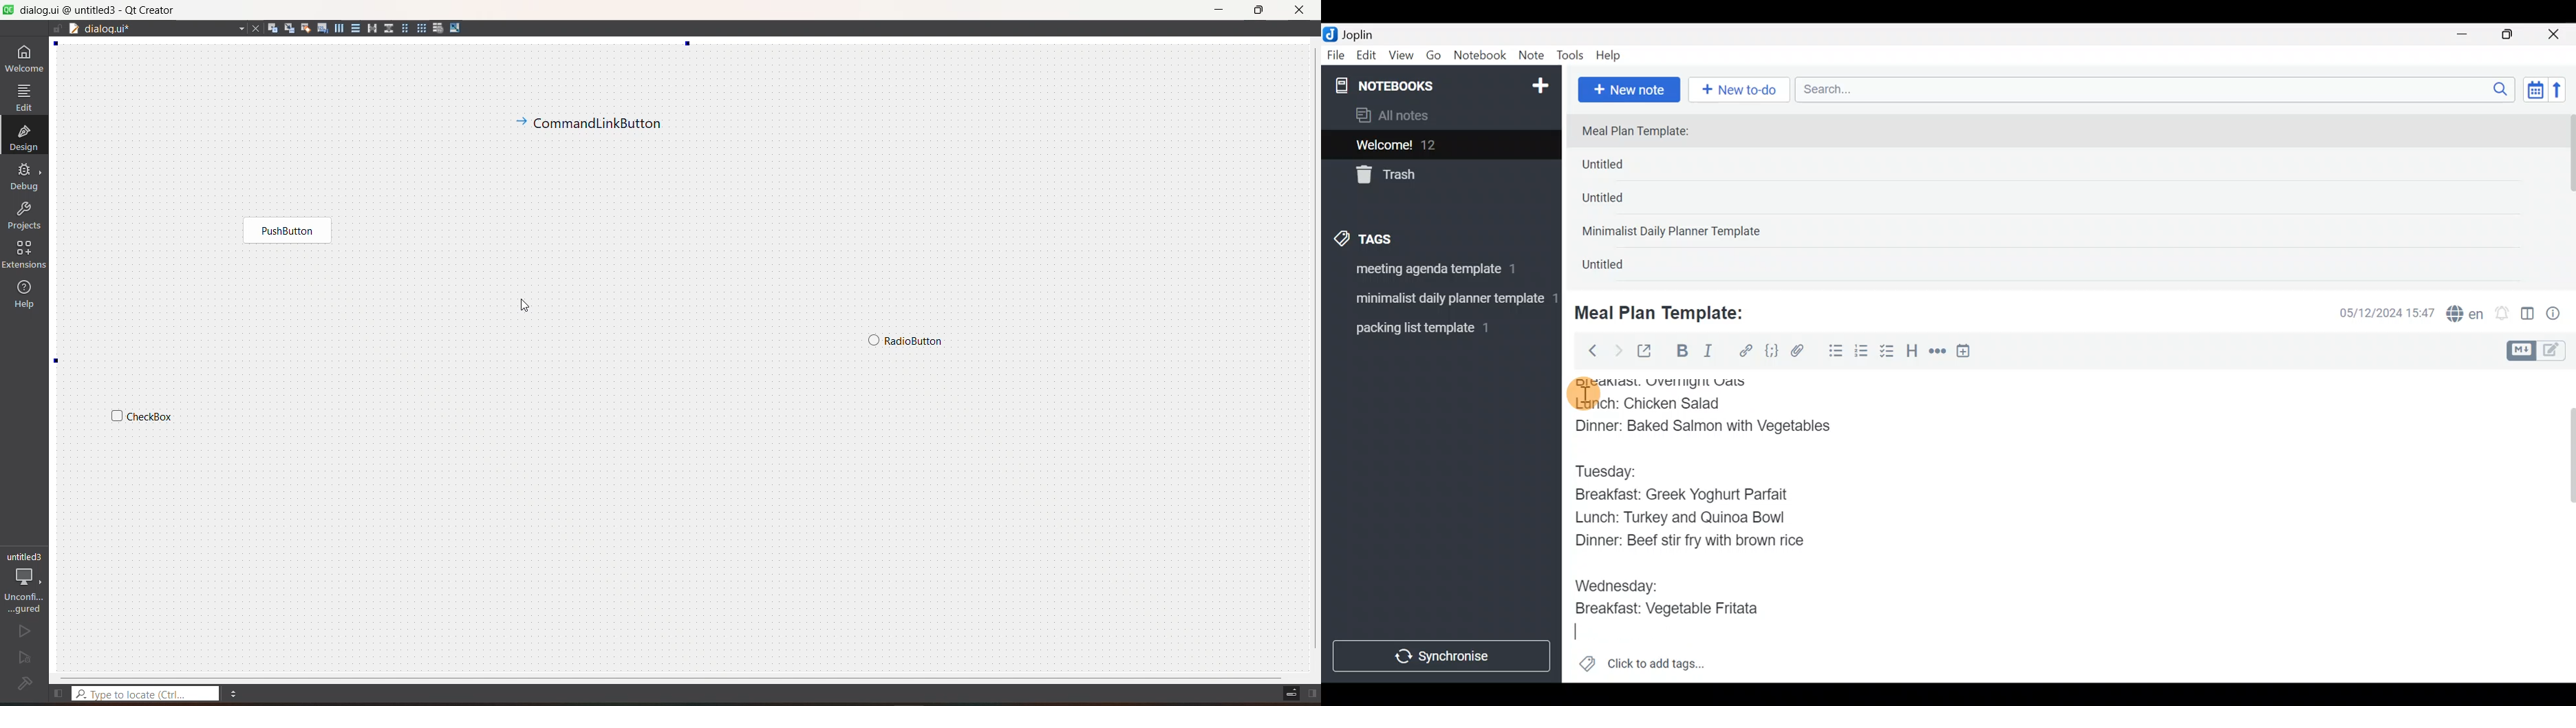 This screenshot has height=728, width=2576. What do you see at coordinates (1443, 656) in the screenshot?
I see `Synchronize` at bounding box center [1443, 656].